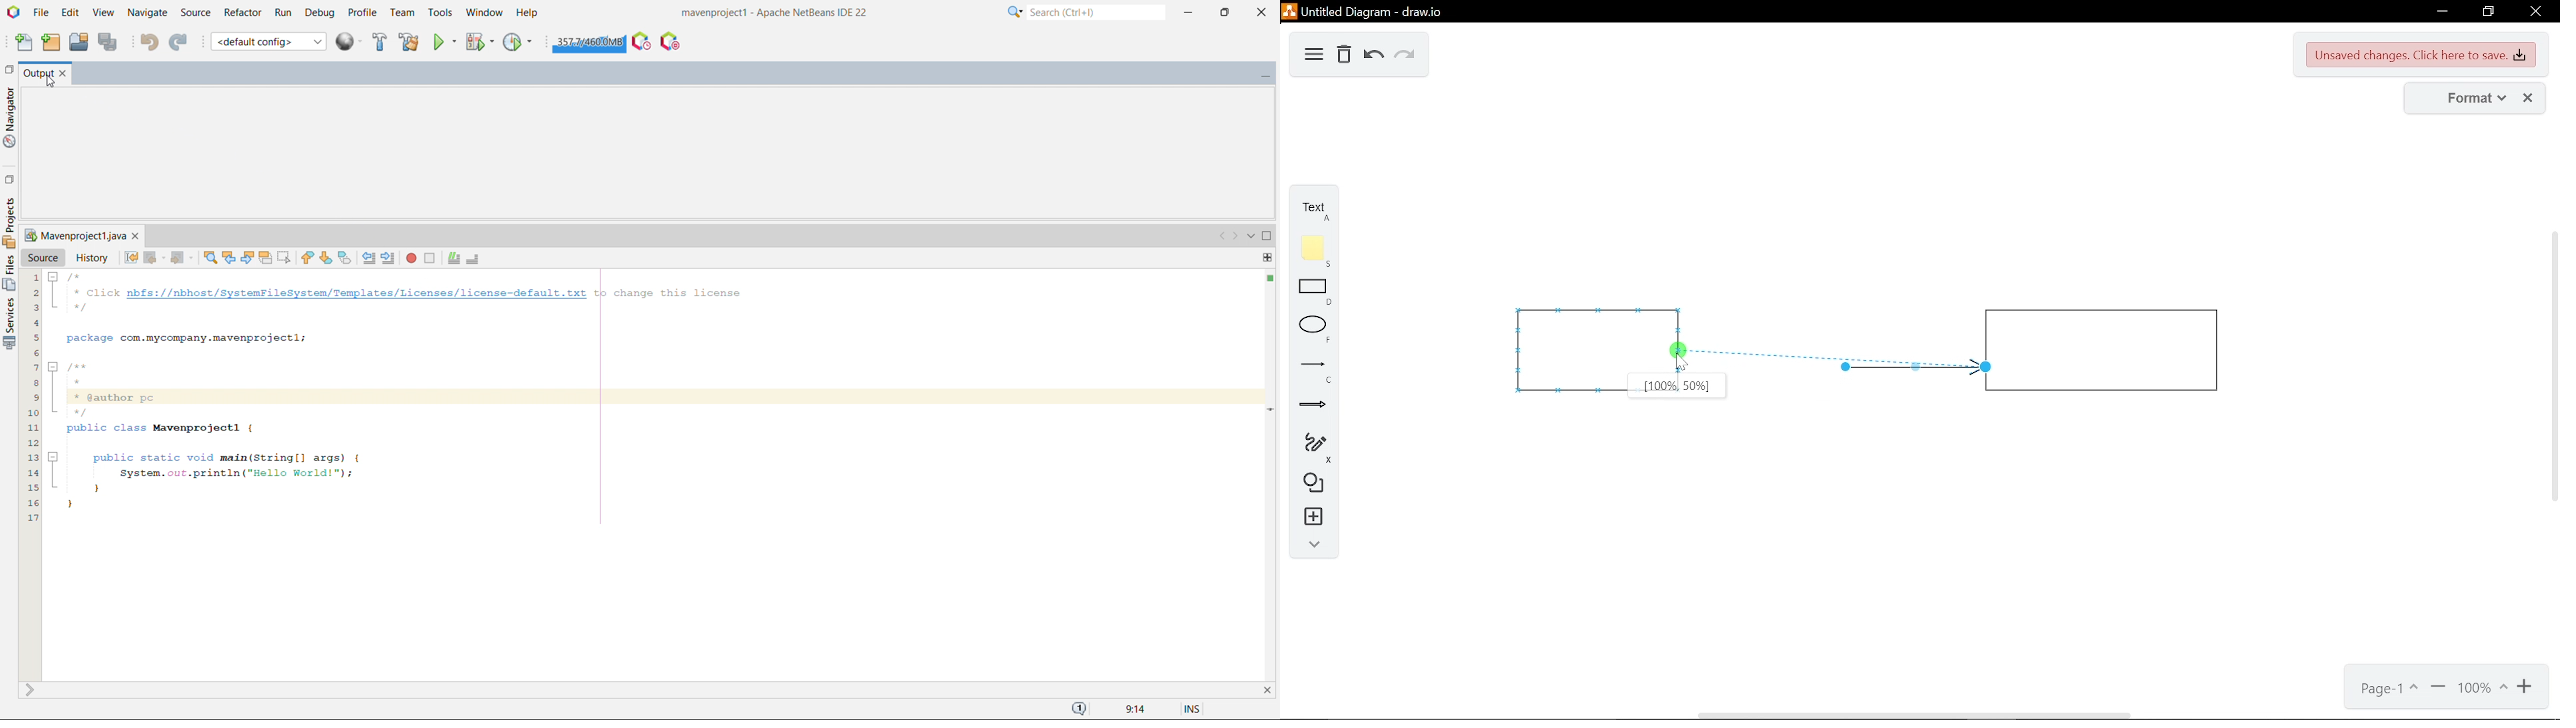 The image size is (2576, 728). I want to click on note, so click(1312, 250).